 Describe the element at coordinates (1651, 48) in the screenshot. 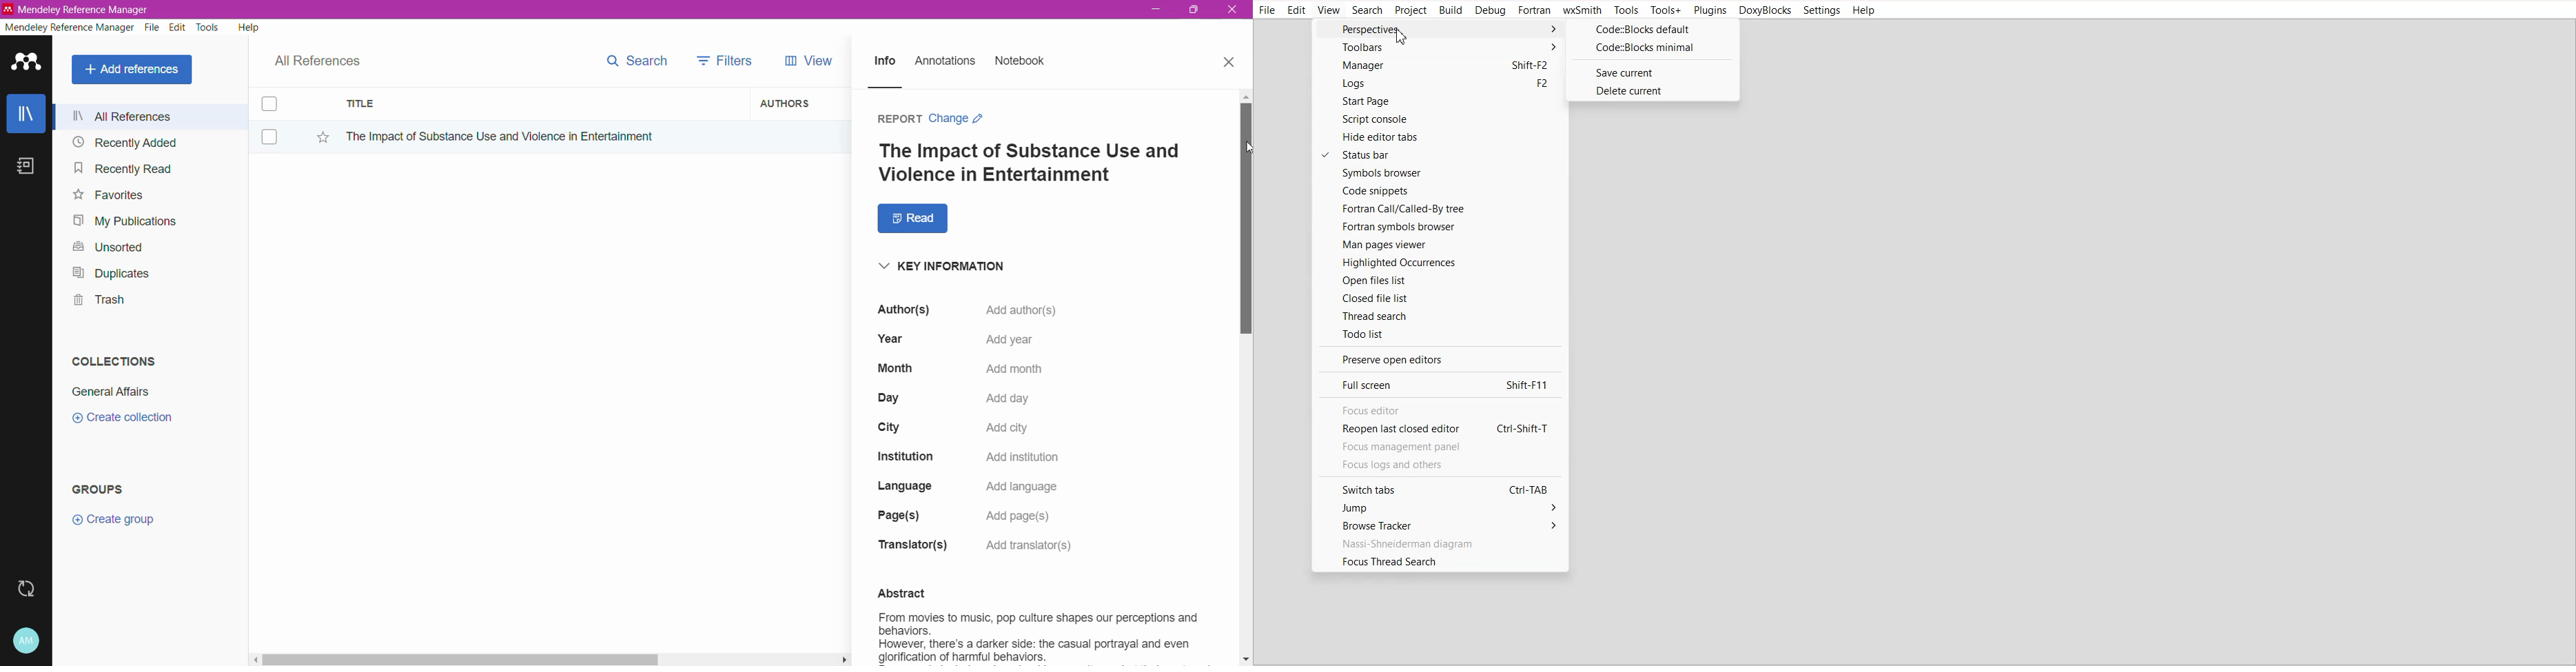

I see `CODE::BLOCK minimal` at that location.